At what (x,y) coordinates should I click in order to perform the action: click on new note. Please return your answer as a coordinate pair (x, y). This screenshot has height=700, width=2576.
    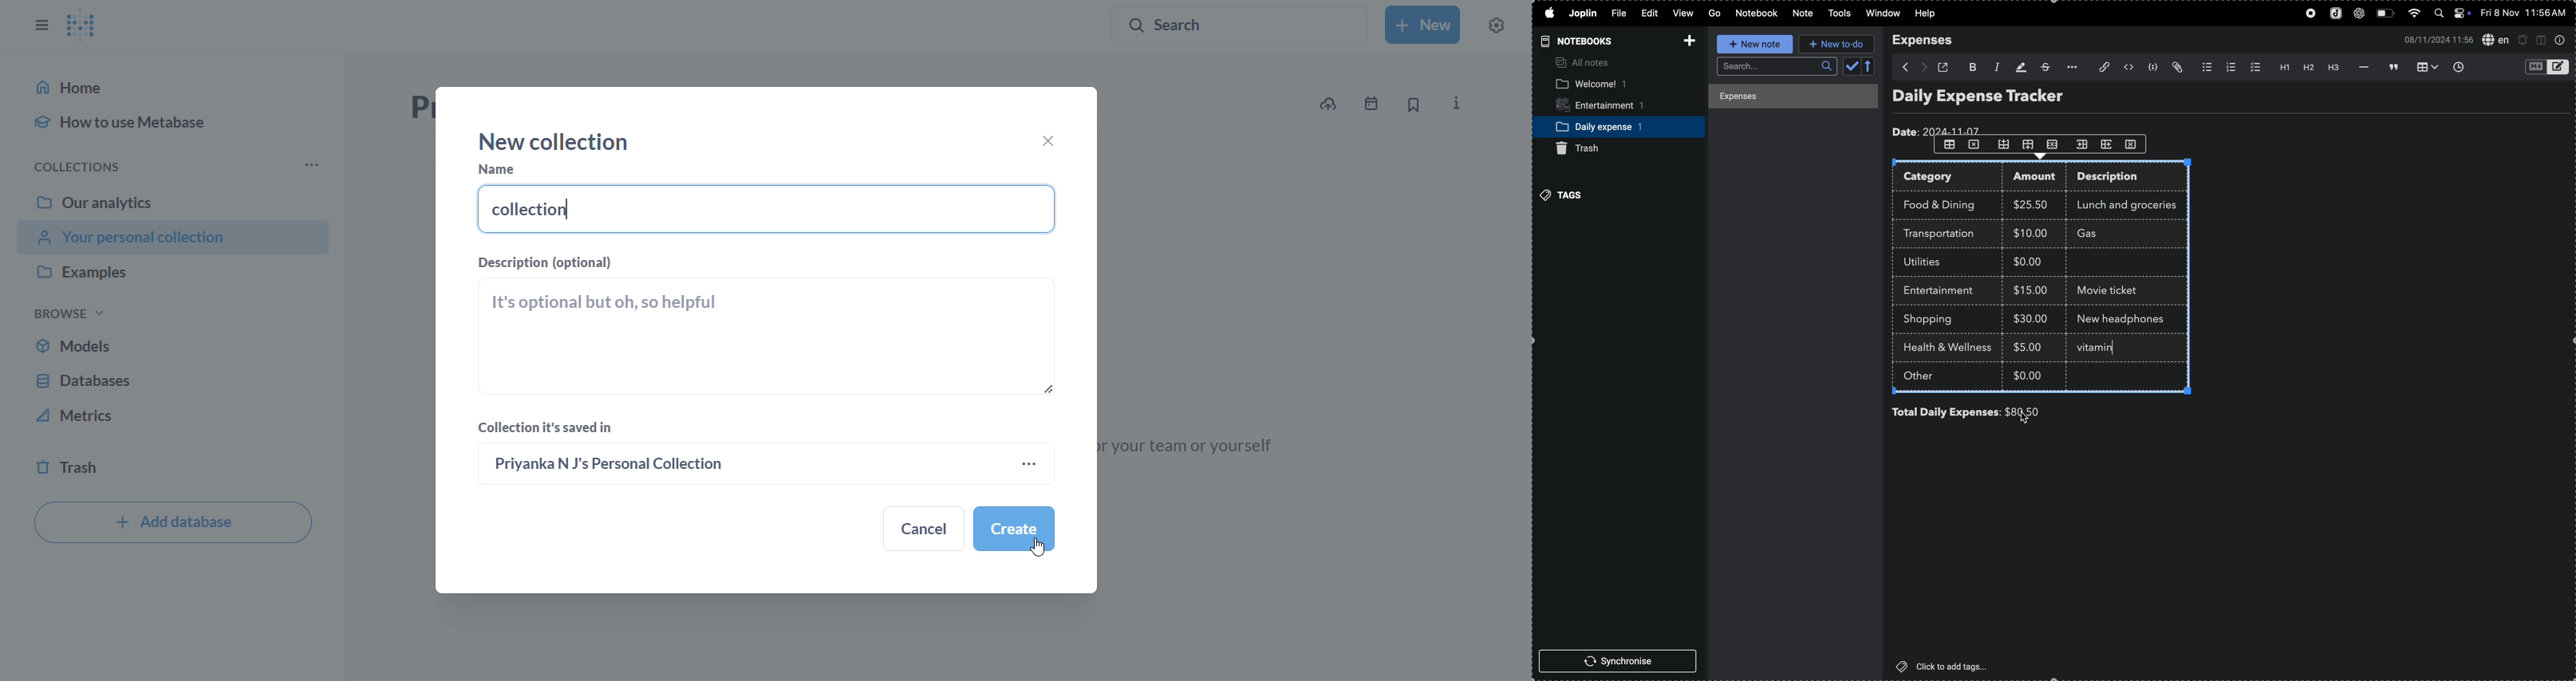
    Looking at the image, I should click on (1752, 44).